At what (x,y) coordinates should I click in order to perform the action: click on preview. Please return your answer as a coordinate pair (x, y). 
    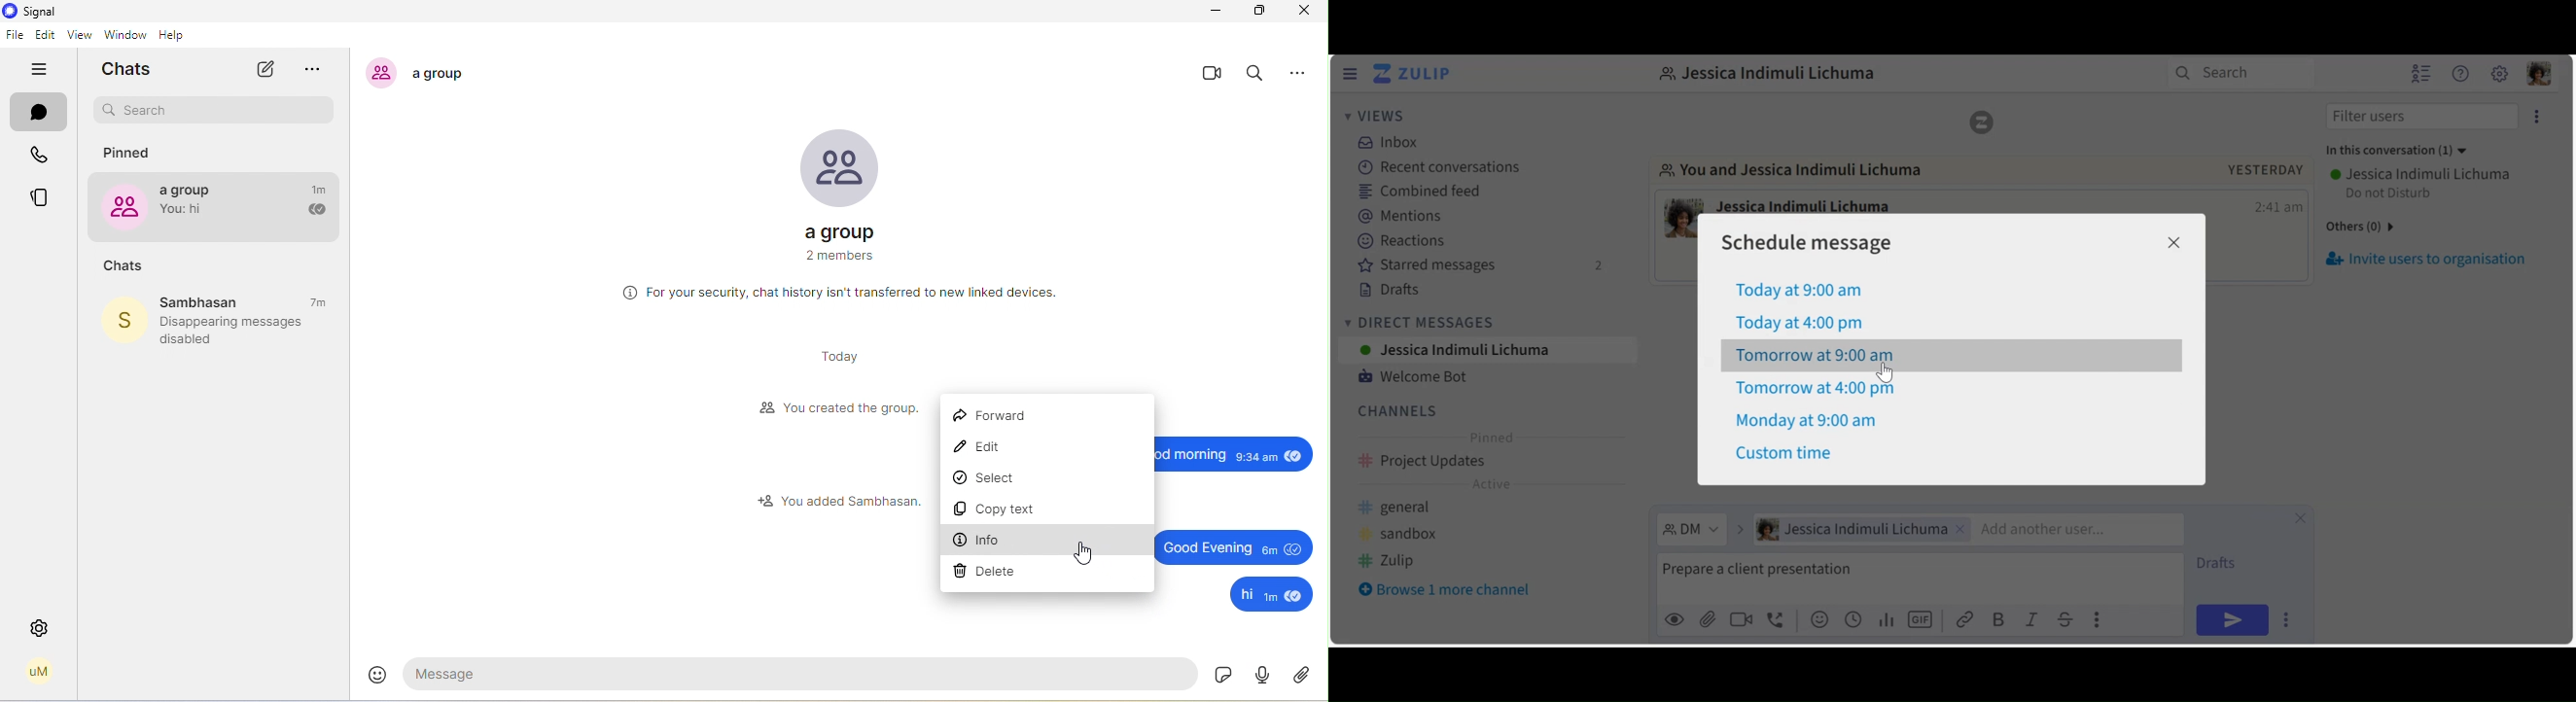
    Looking at the image, I should click on (1675, 620).